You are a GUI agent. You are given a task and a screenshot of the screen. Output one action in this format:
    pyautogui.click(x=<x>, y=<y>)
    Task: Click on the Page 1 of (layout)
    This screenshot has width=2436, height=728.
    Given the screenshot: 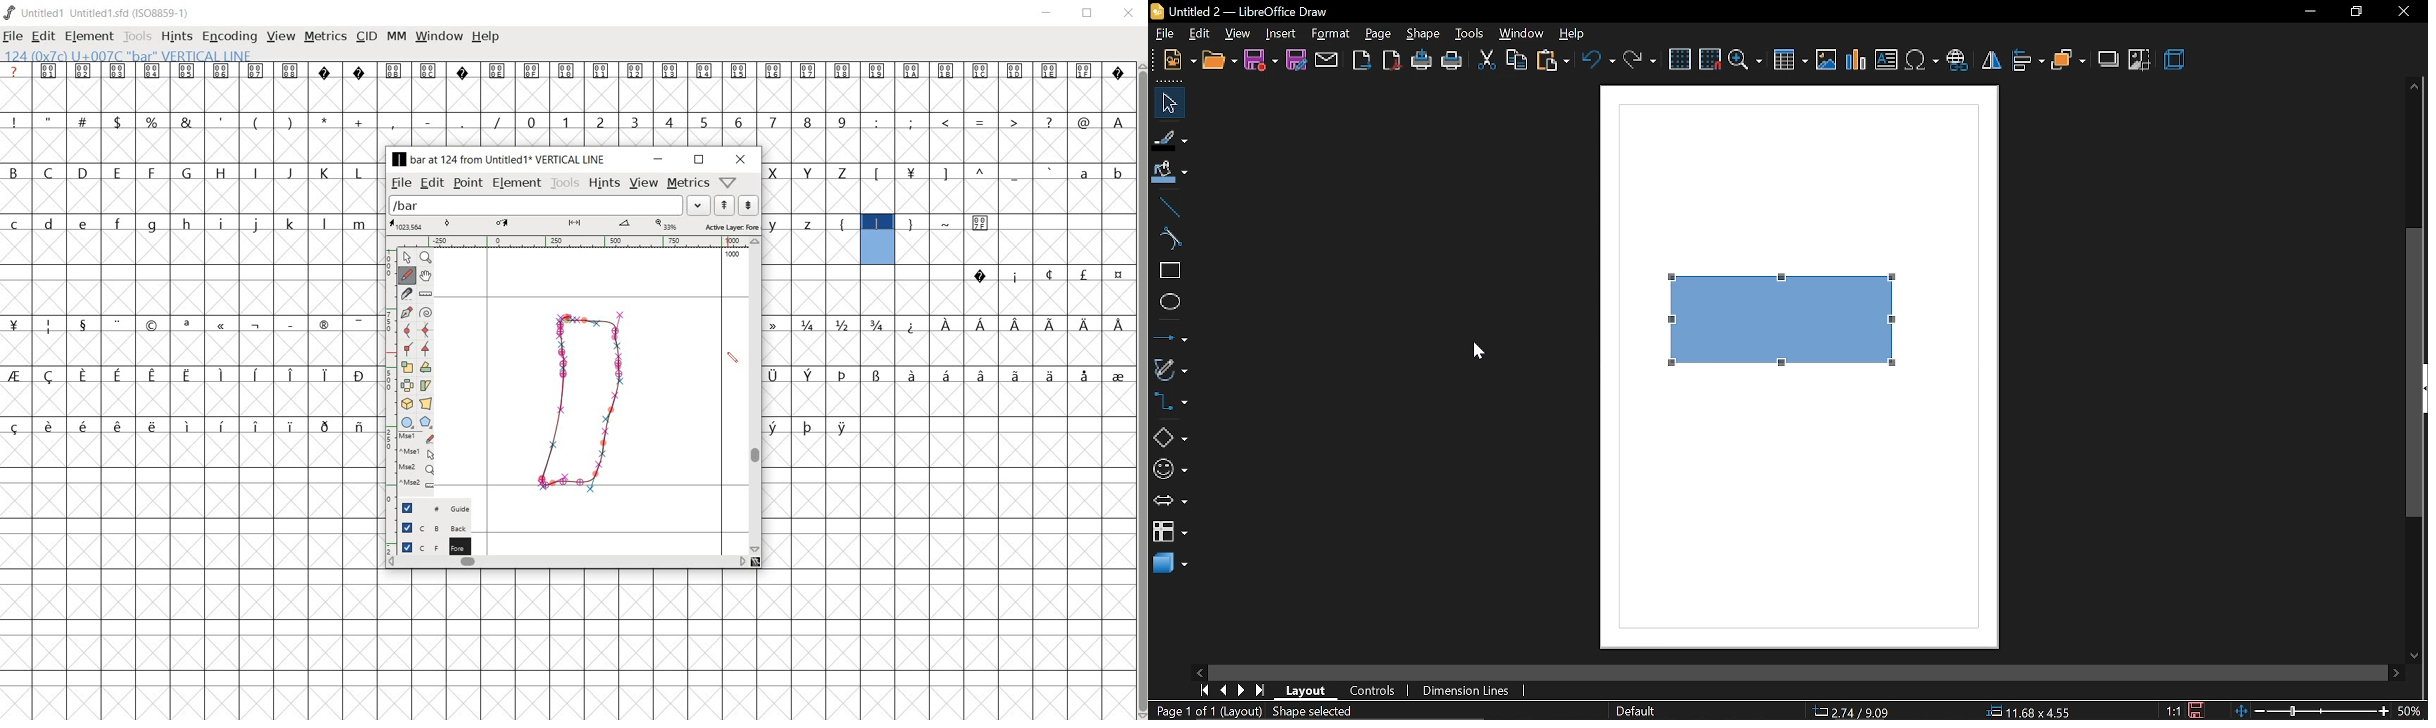 What is the action you would take?
    pyautogui.click(x=1205, y=713)
    